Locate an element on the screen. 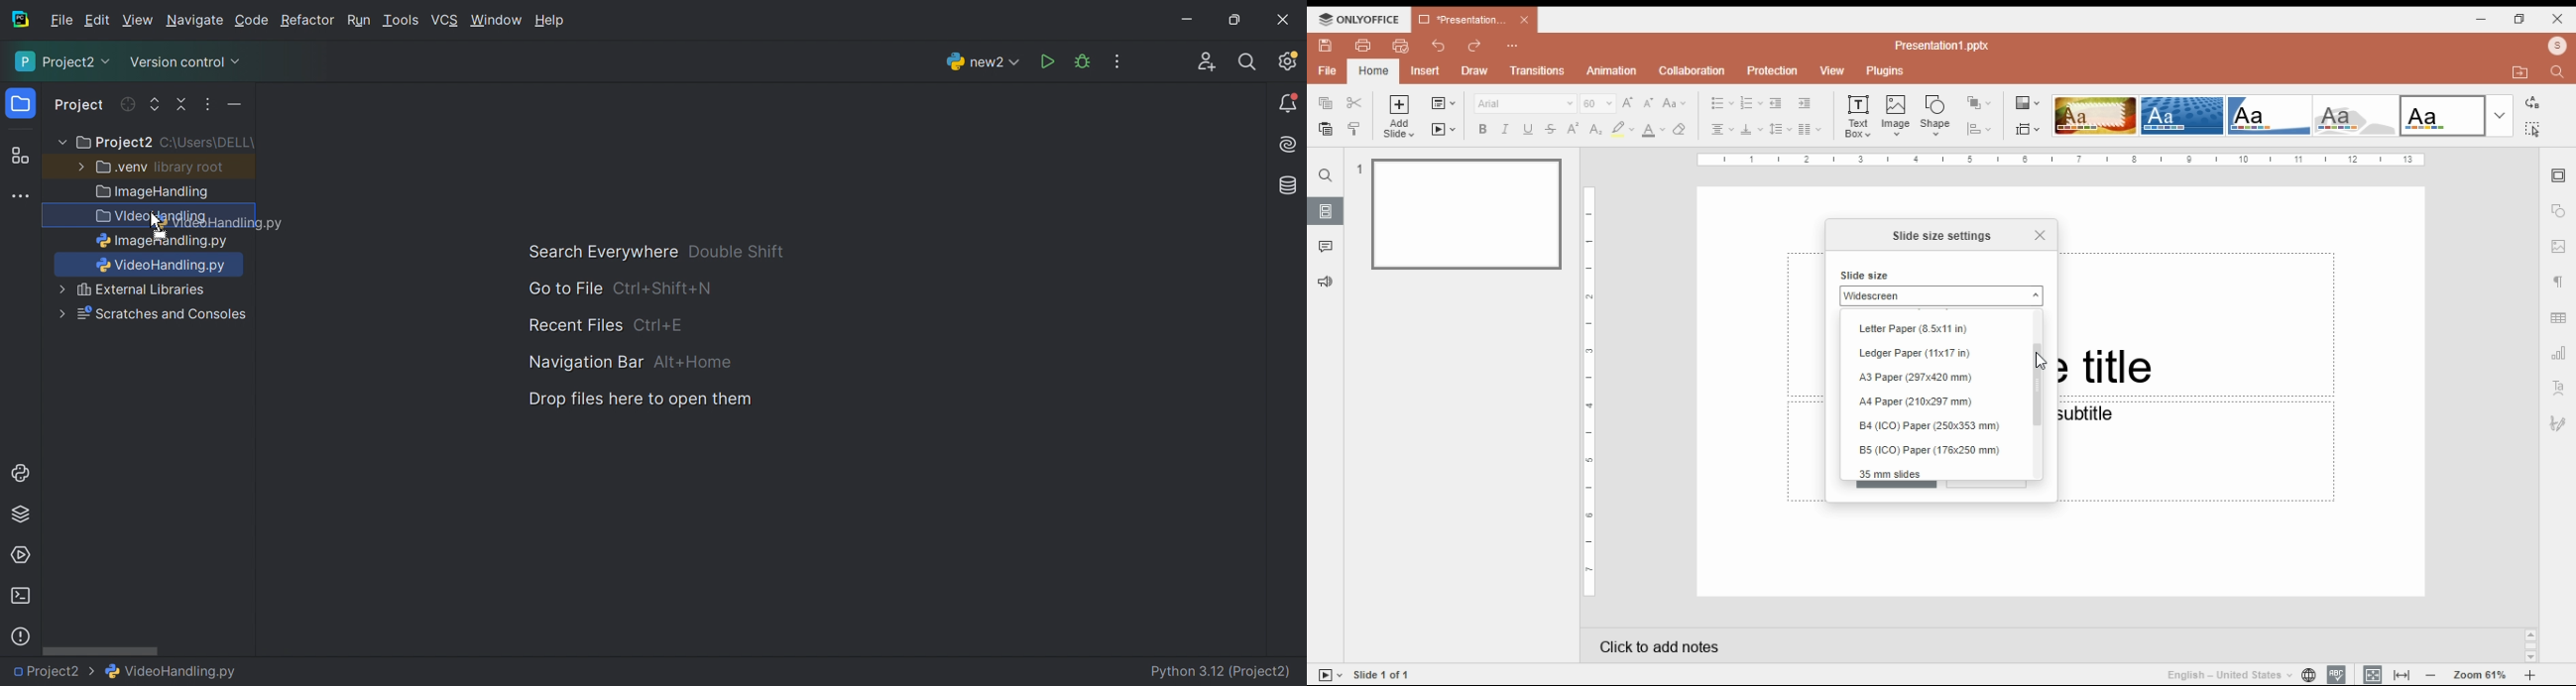  strikethrough is located at coordinates (1551, 129).